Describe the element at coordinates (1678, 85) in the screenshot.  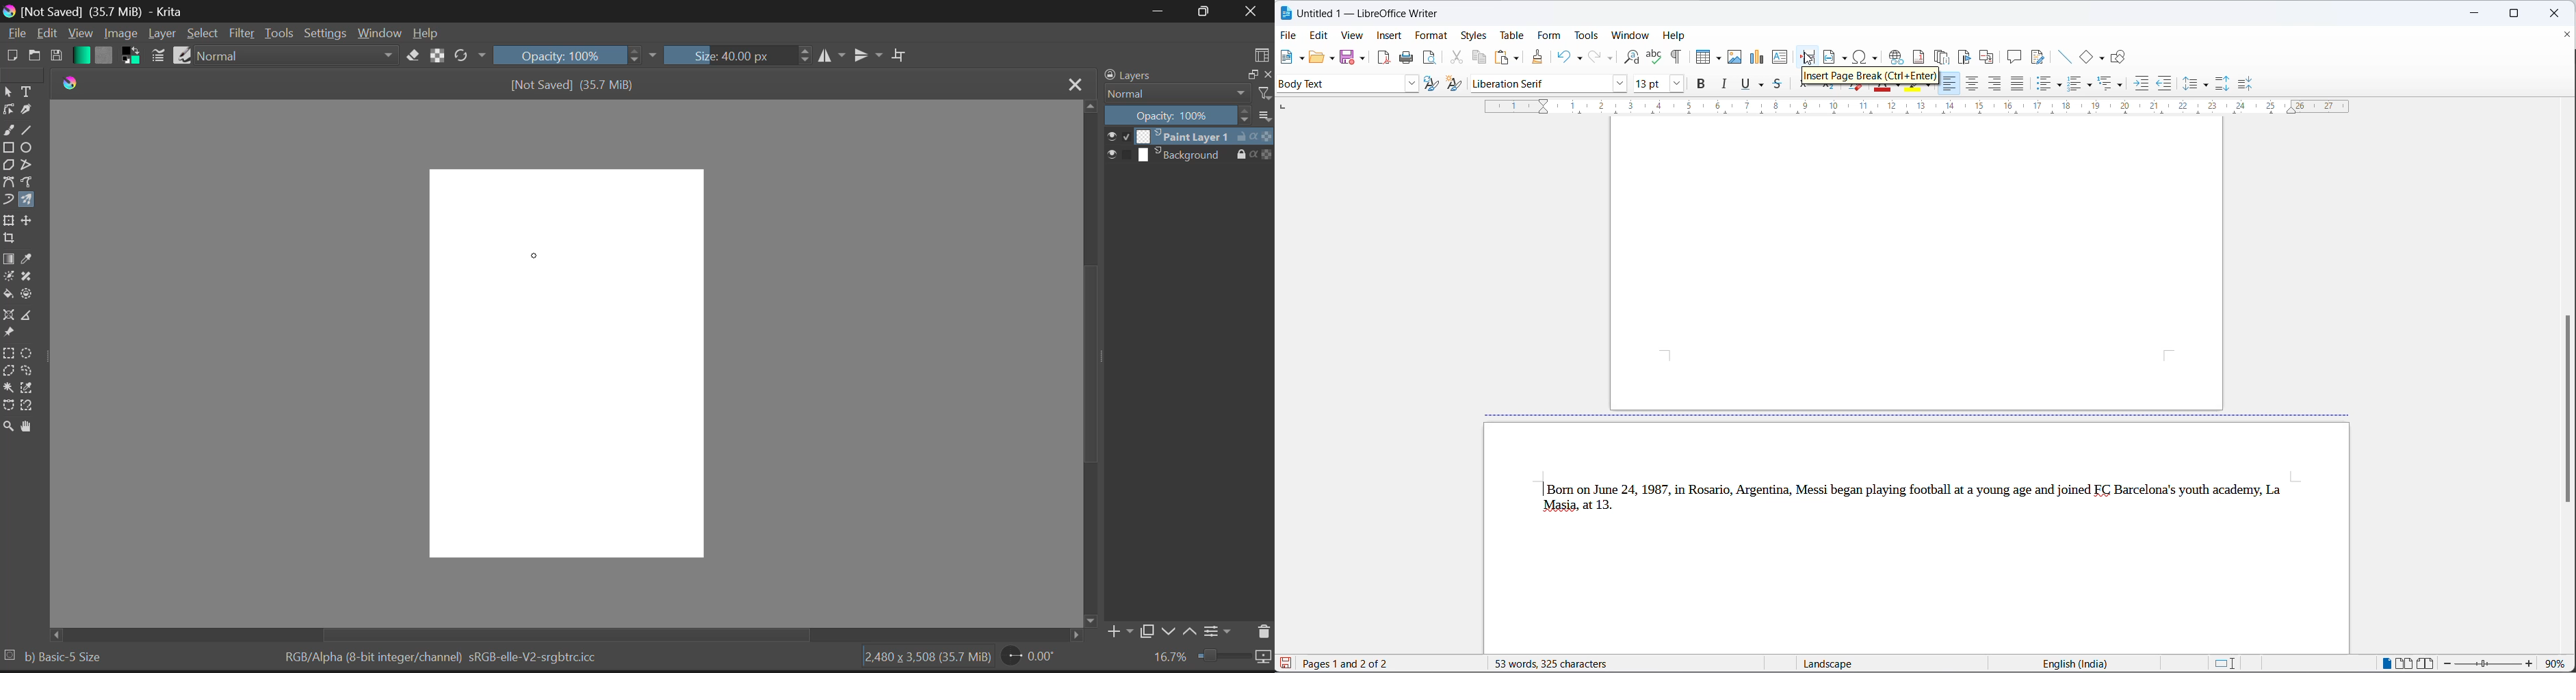
I see `font size options` at that location.